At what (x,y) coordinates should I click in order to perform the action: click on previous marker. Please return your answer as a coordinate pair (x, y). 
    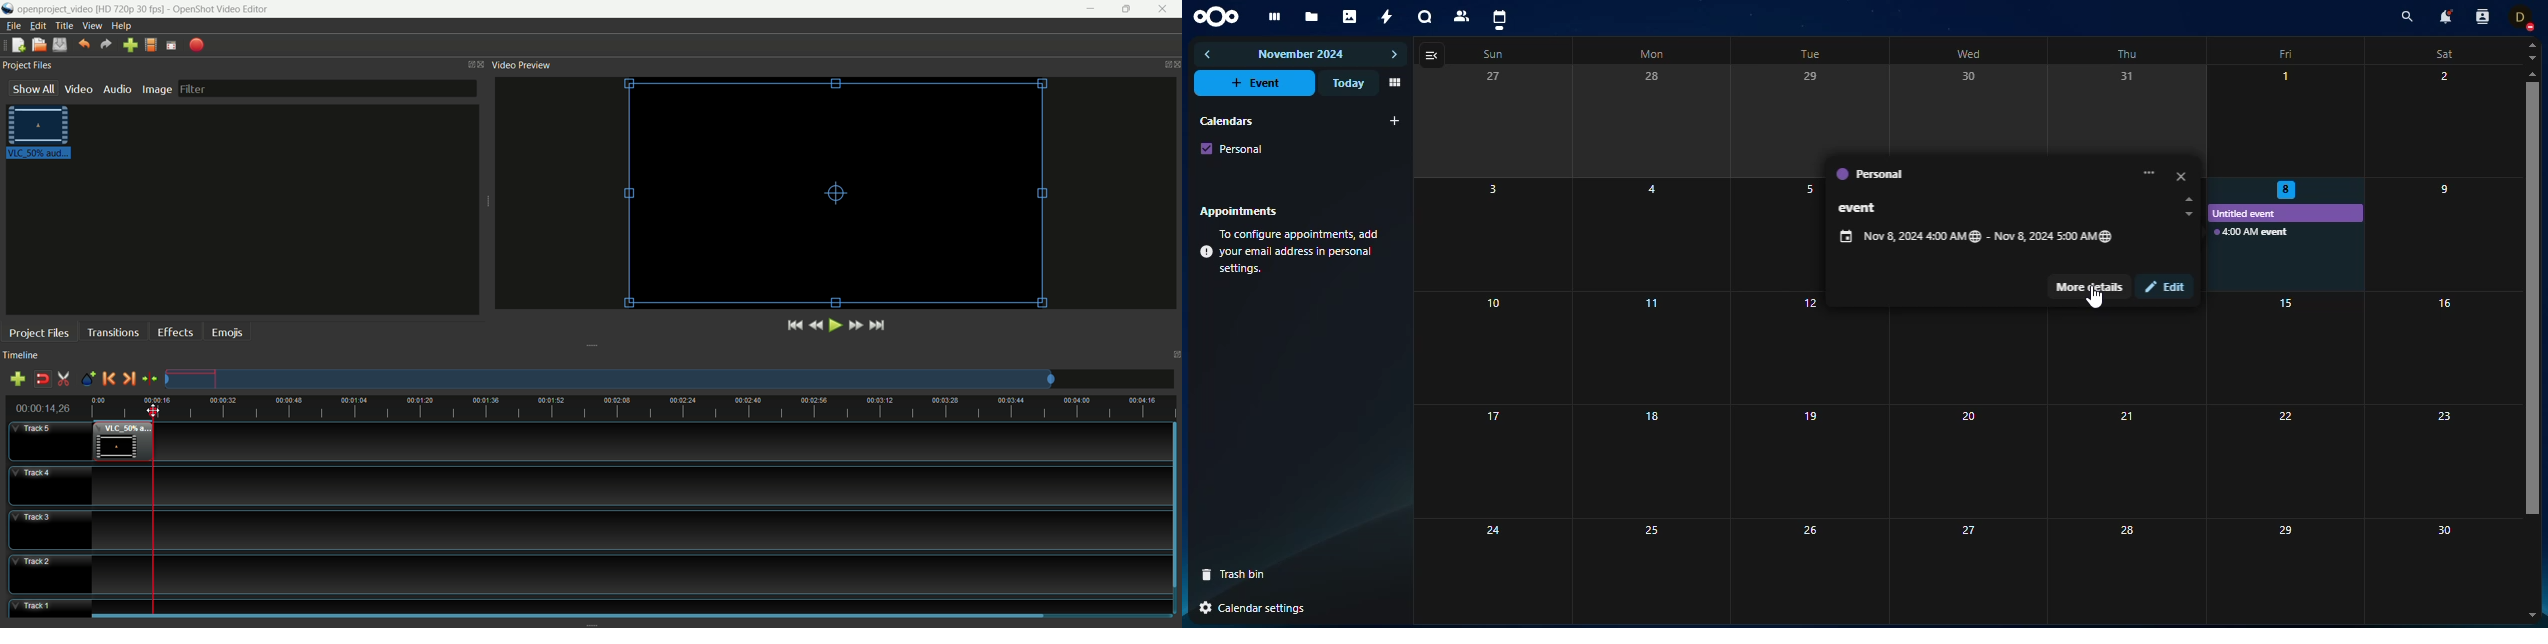
    Looking at the image, I should click on (109, 379).